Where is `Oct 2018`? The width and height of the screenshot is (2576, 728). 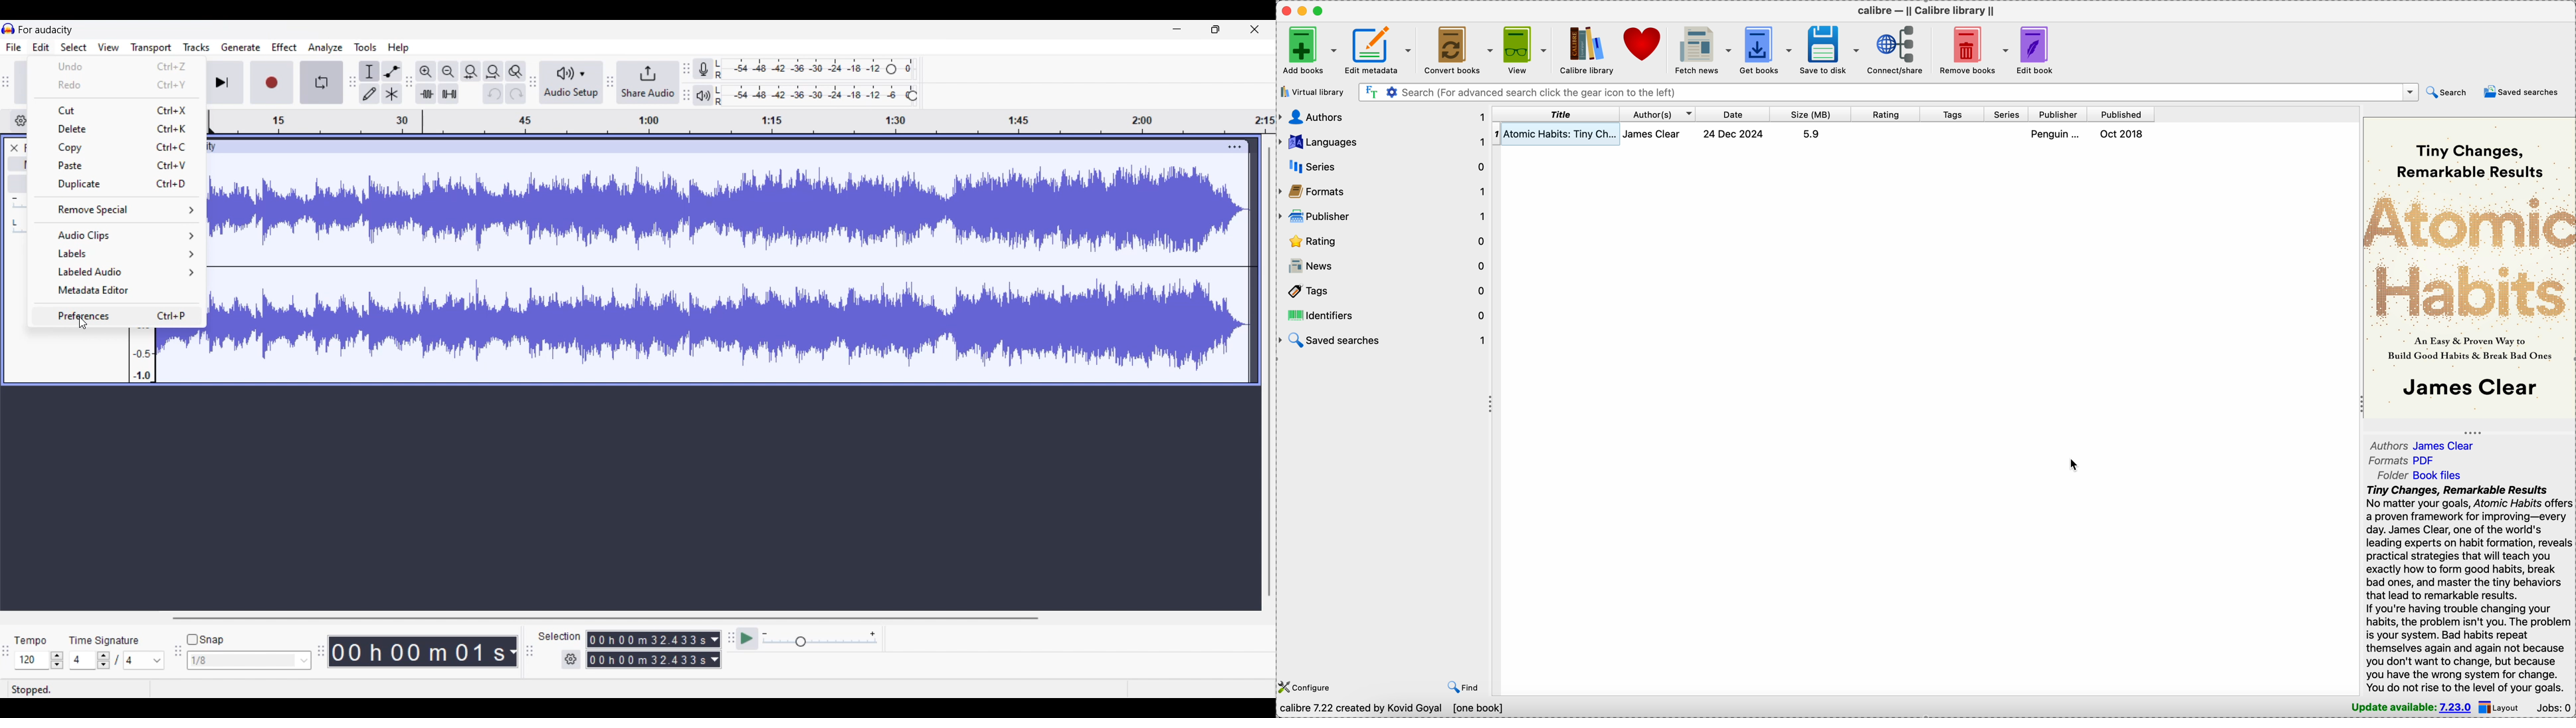 Oct 2018 is located at coordinates (2123, 134).